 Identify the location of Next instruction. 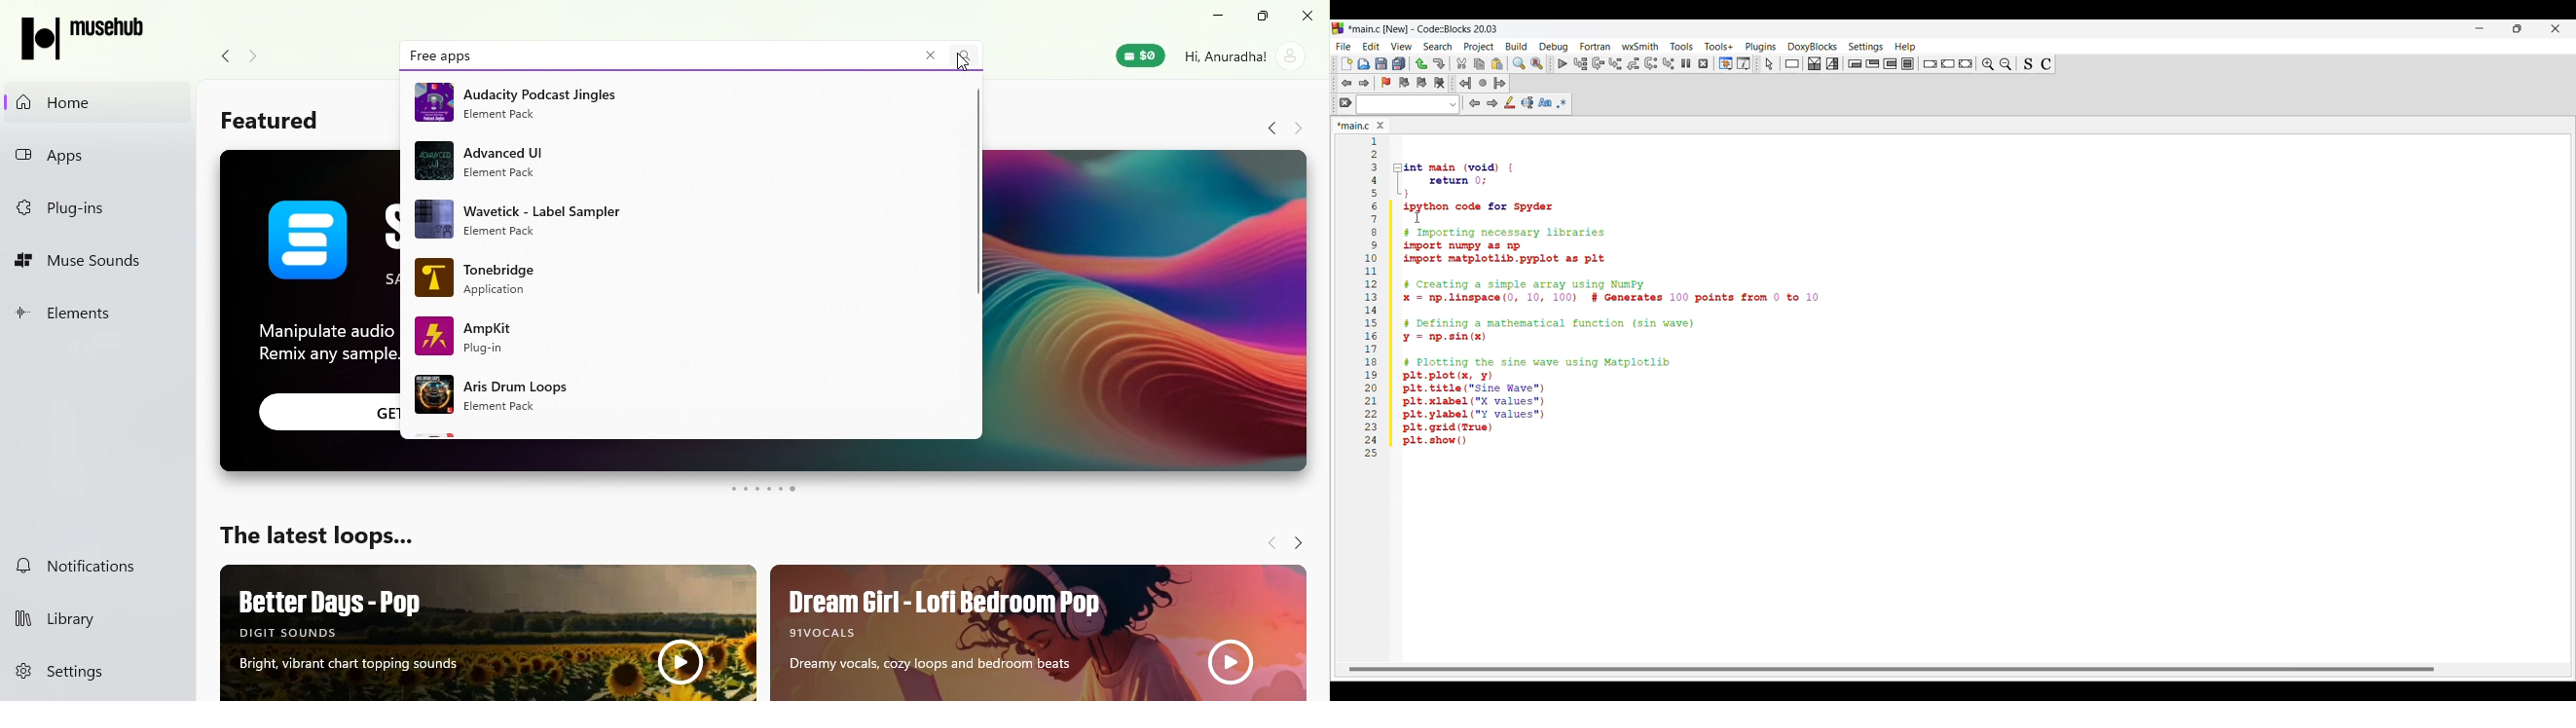
(1651, 64).